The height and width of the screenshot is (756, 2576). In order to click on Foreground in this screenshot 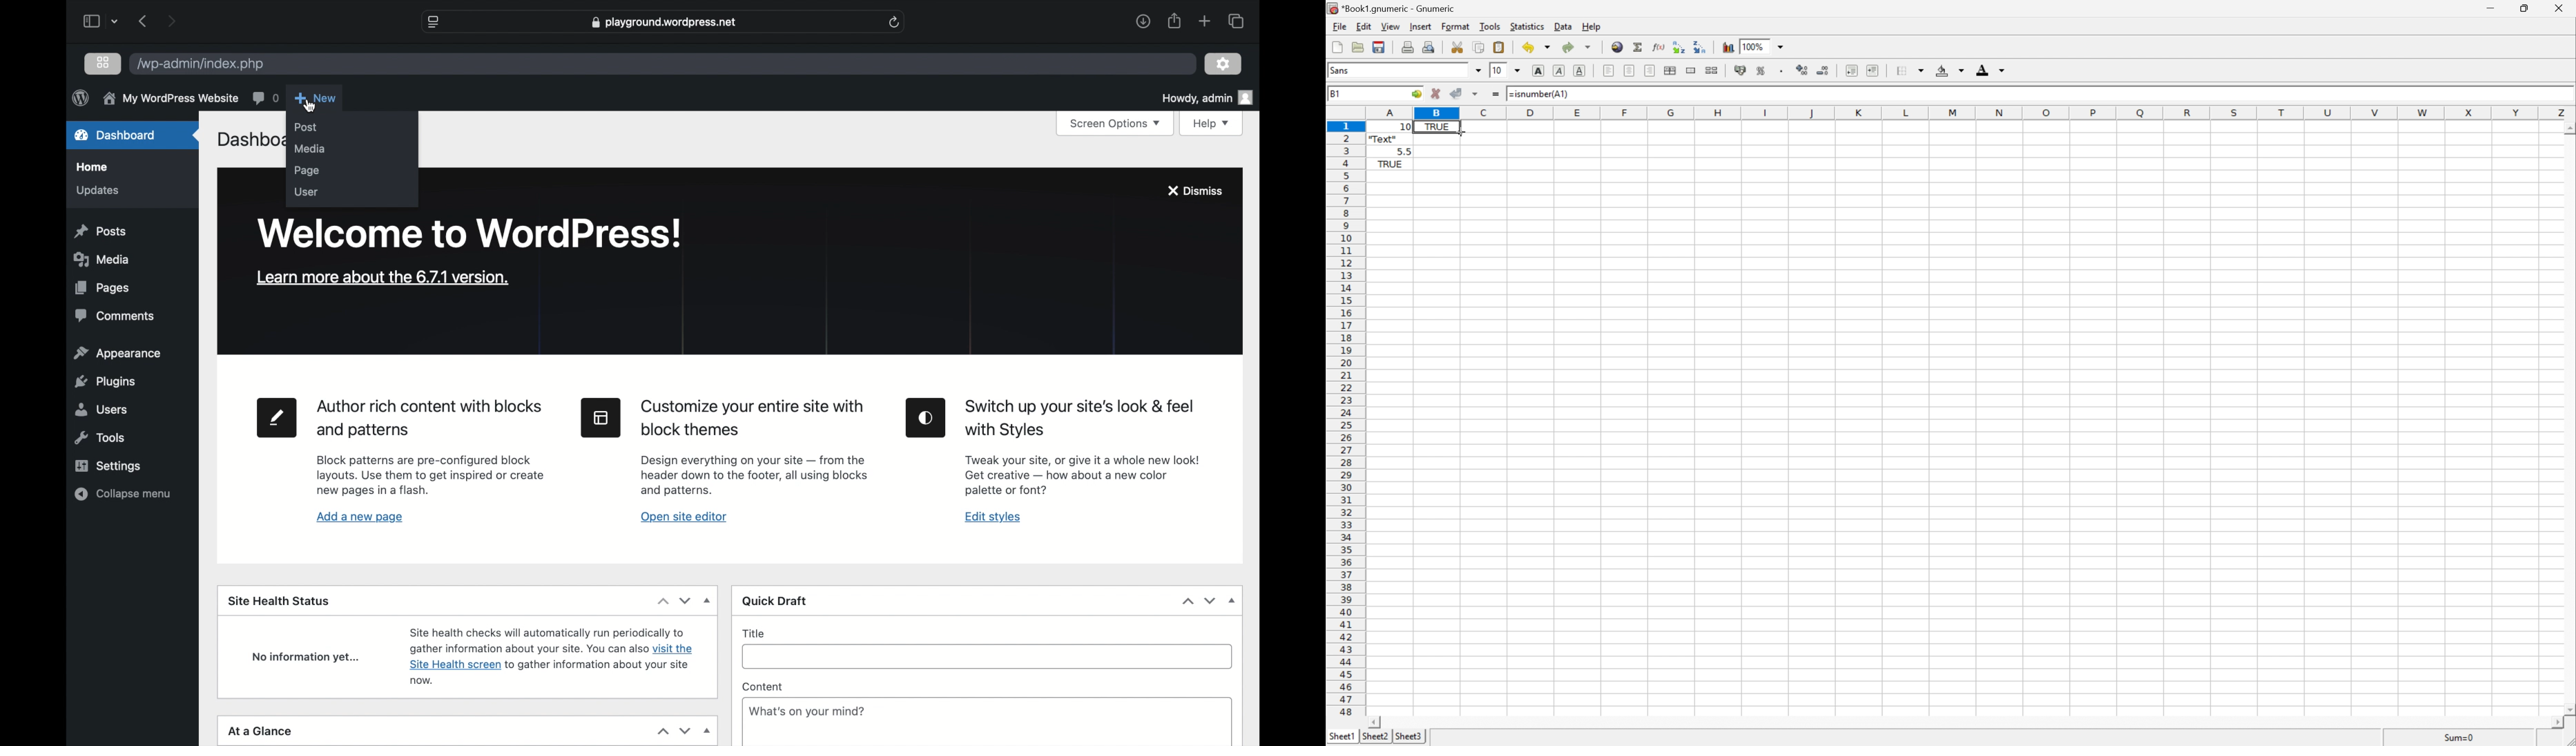, I will do `click(1993, 69)`.